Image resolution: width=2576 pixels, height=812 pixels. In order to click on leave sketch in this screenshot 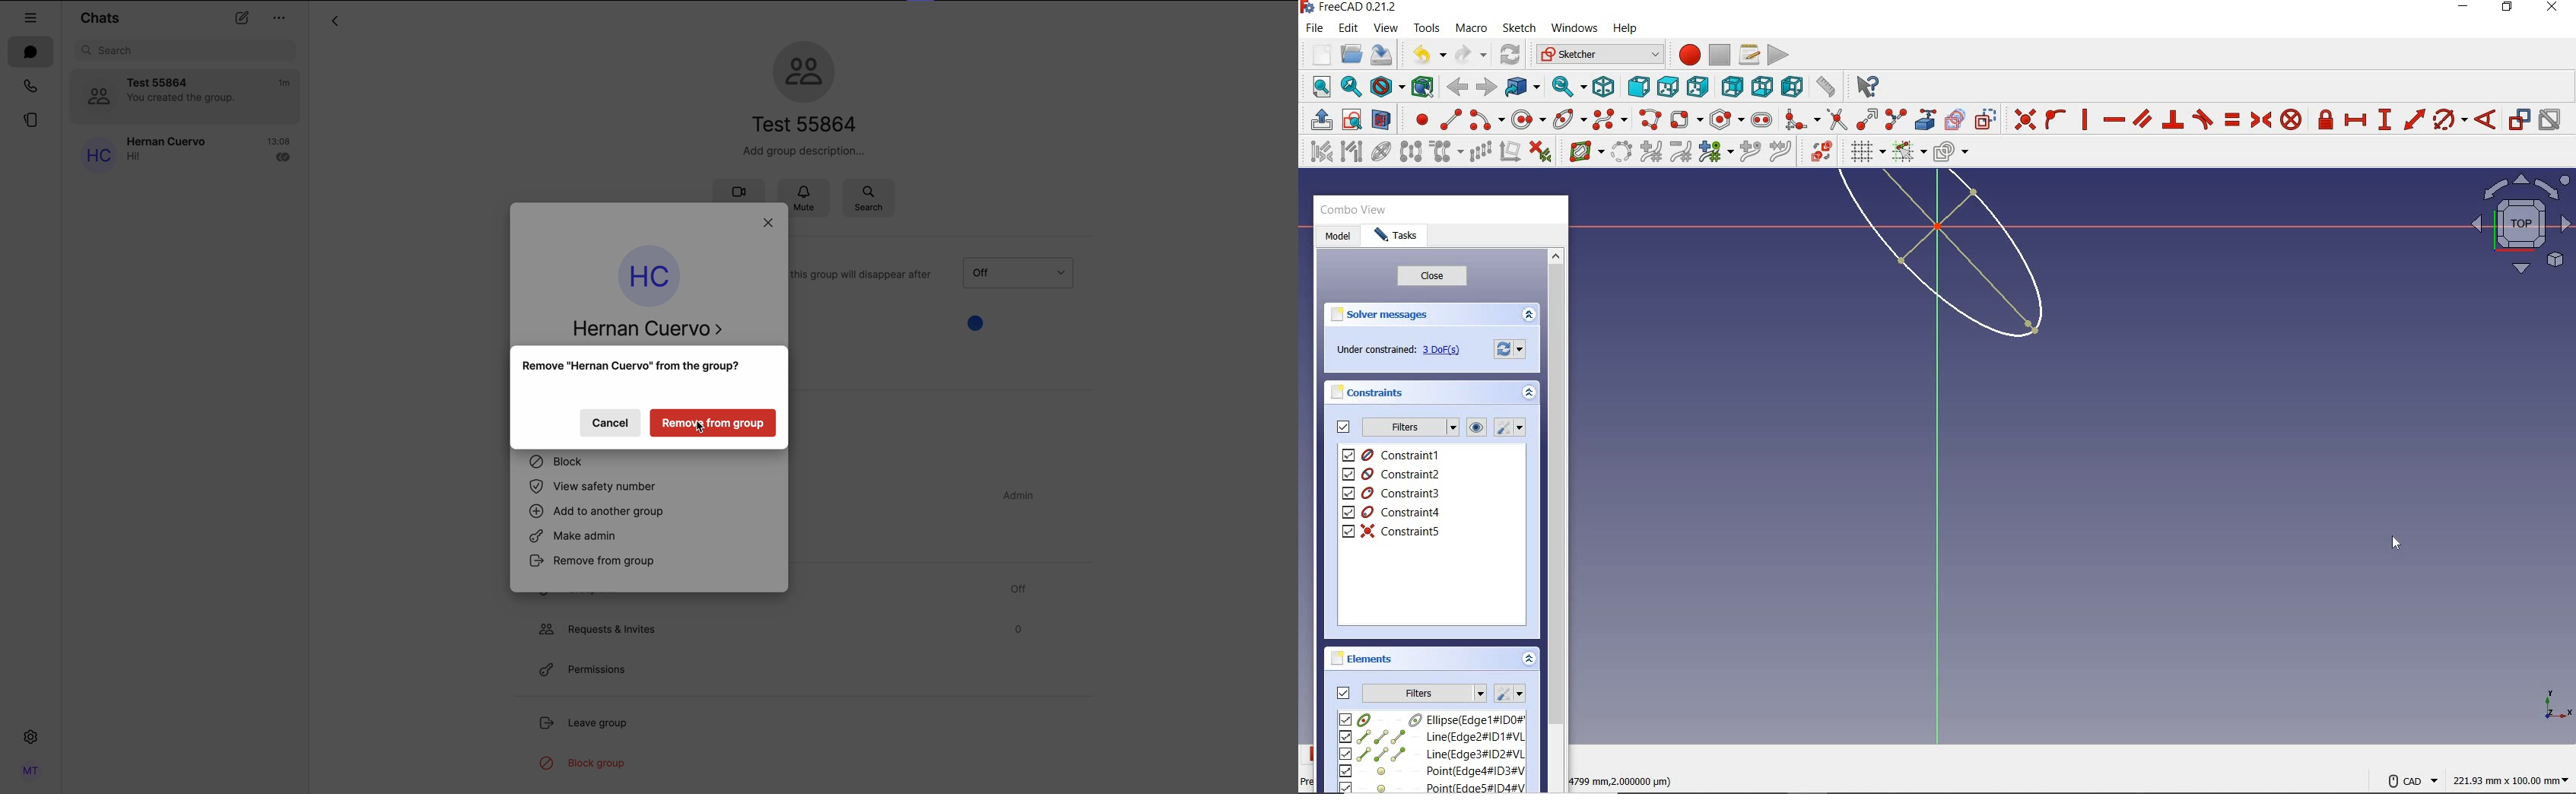, I will do `click(1318, 119)`.